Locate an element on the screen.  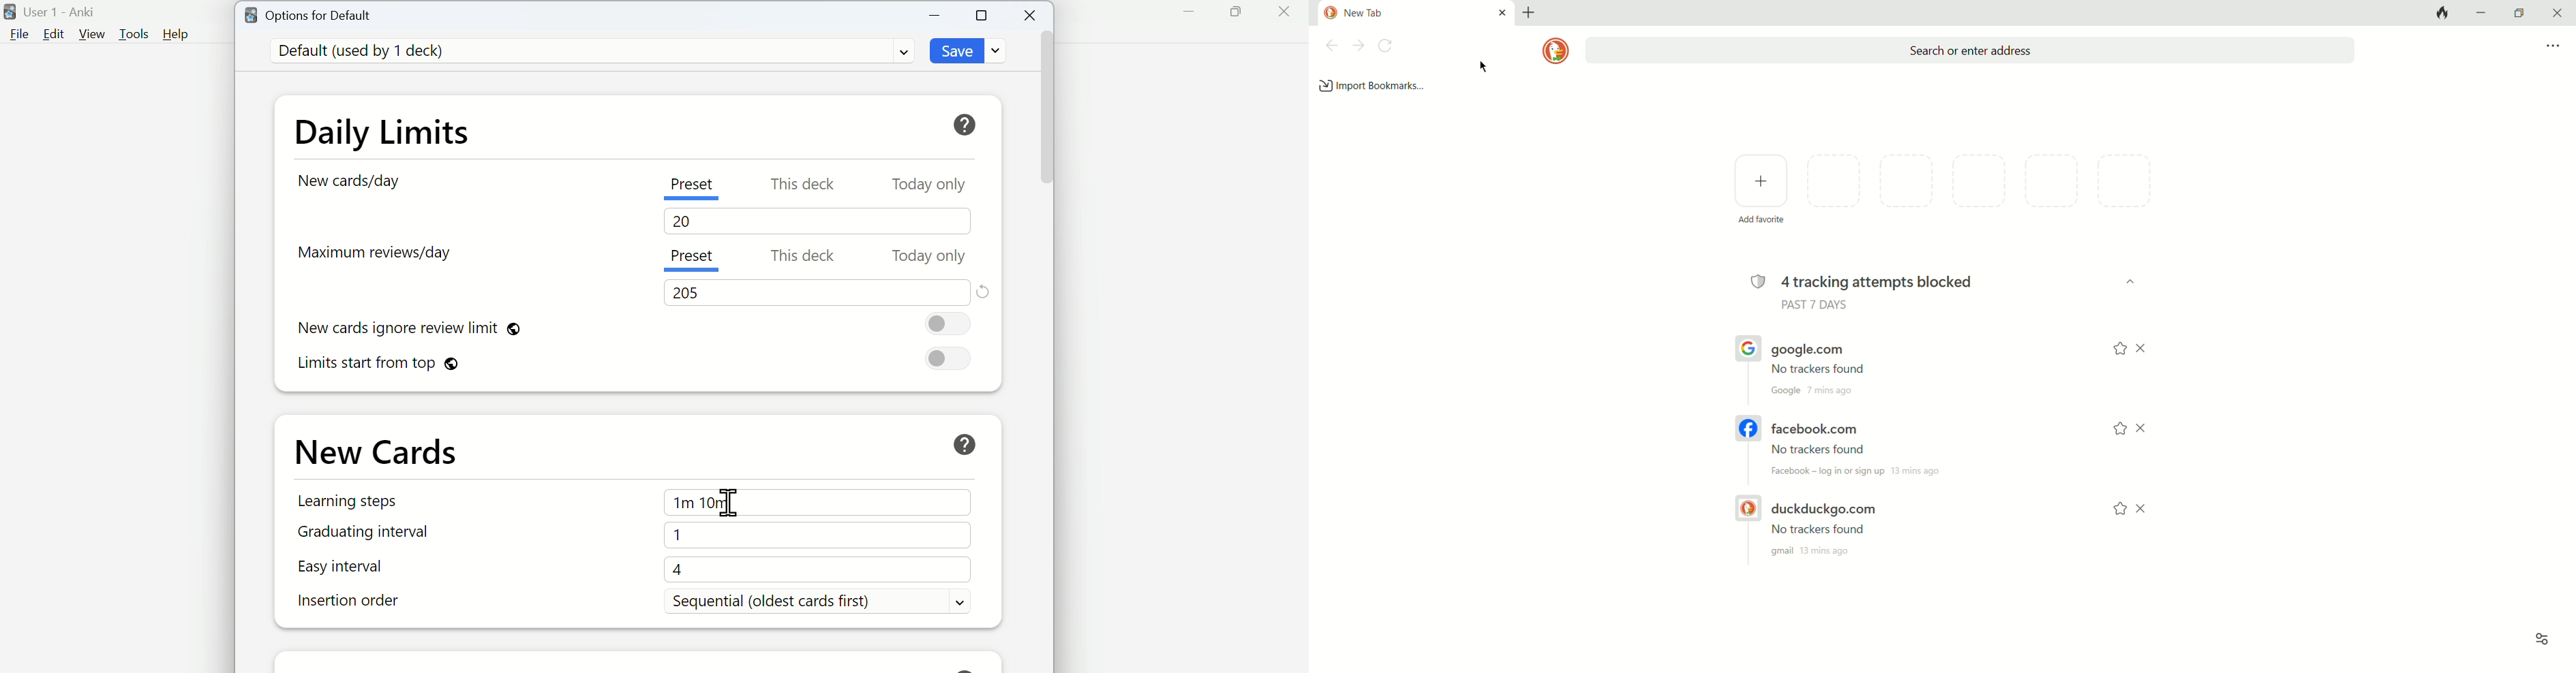
FACEBOOK.COM URL is located at coordinates (1841, 447).